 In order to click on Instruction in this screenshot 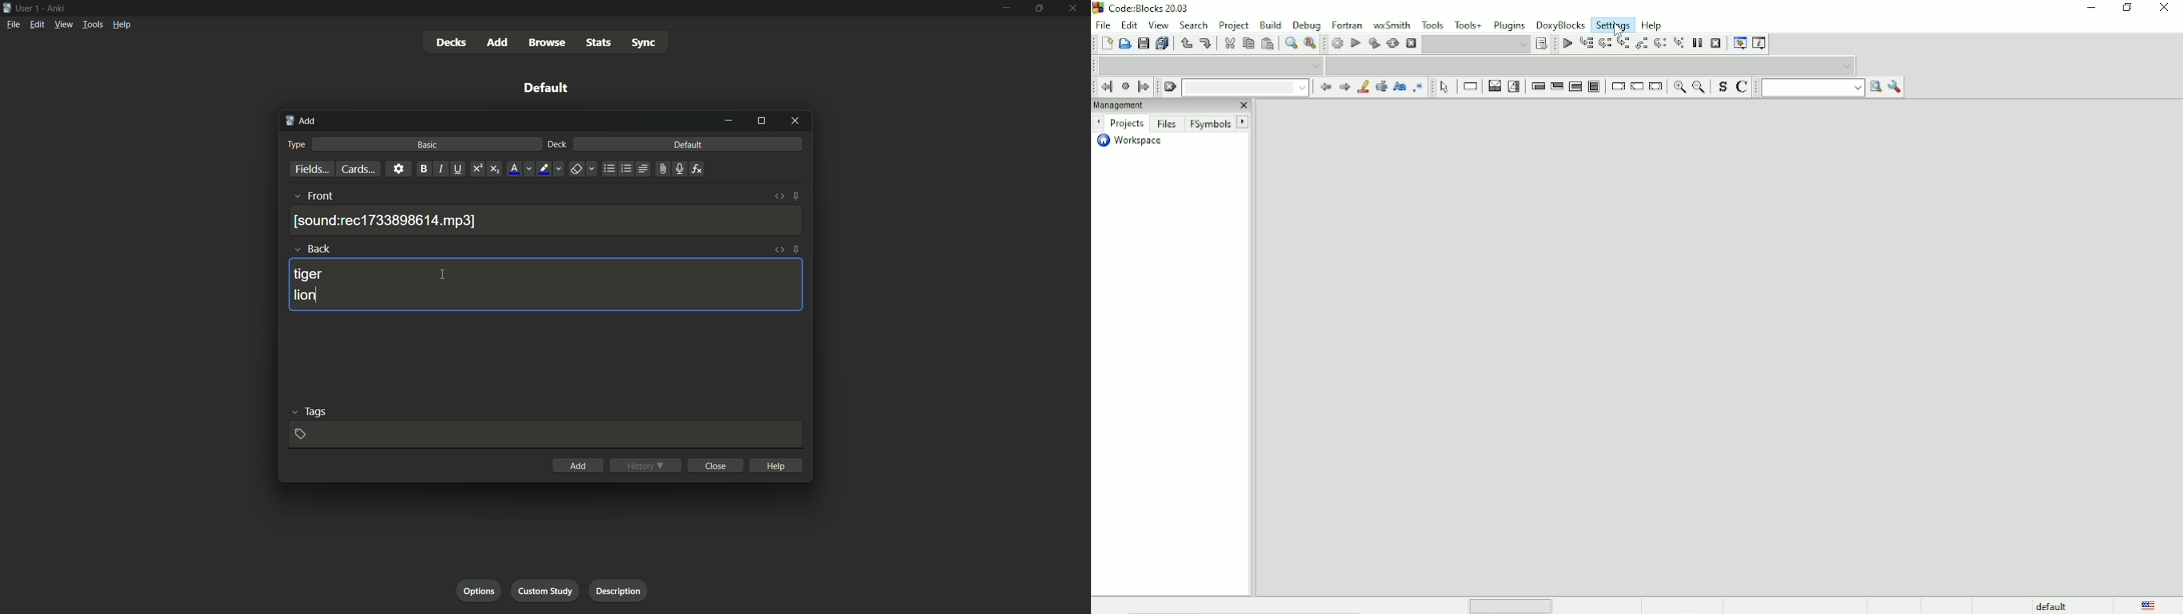, I will do `click(1470, 87)`.